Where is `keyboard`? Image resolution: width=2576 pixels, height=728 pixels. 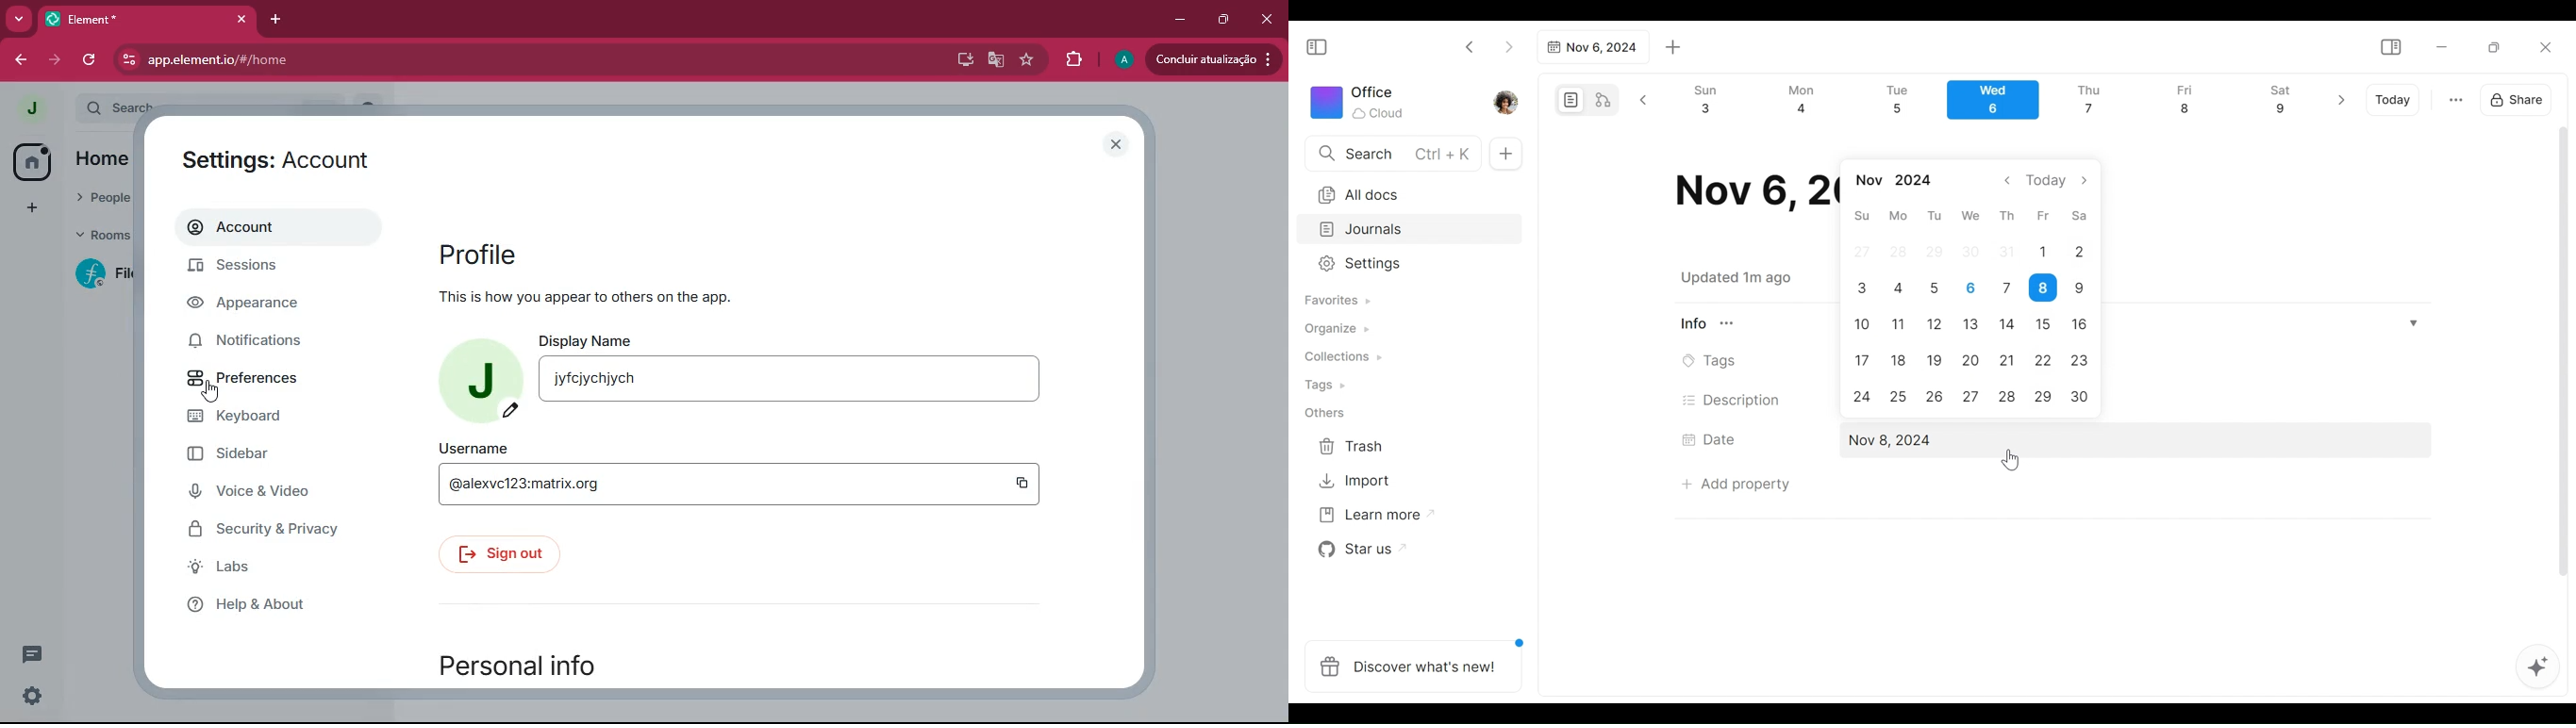 keyboard is located at coordinates (261, 419).